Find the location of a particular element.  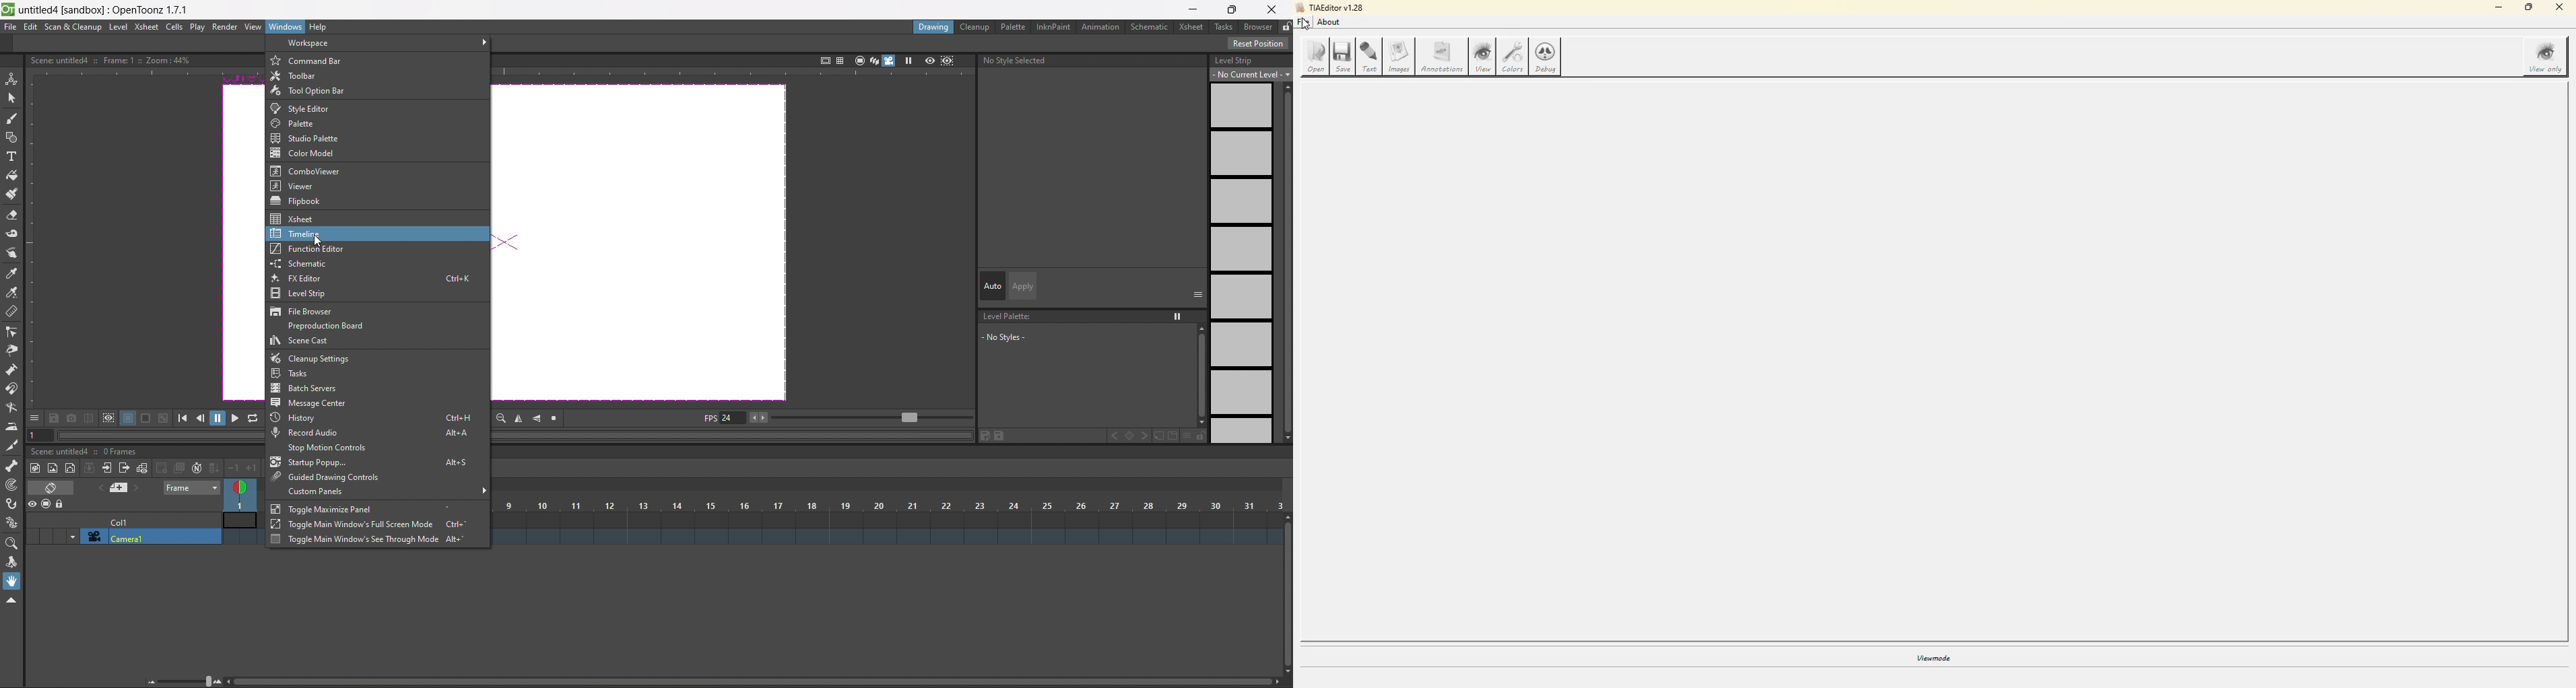

animation tool is located at coordinates (11, 77).